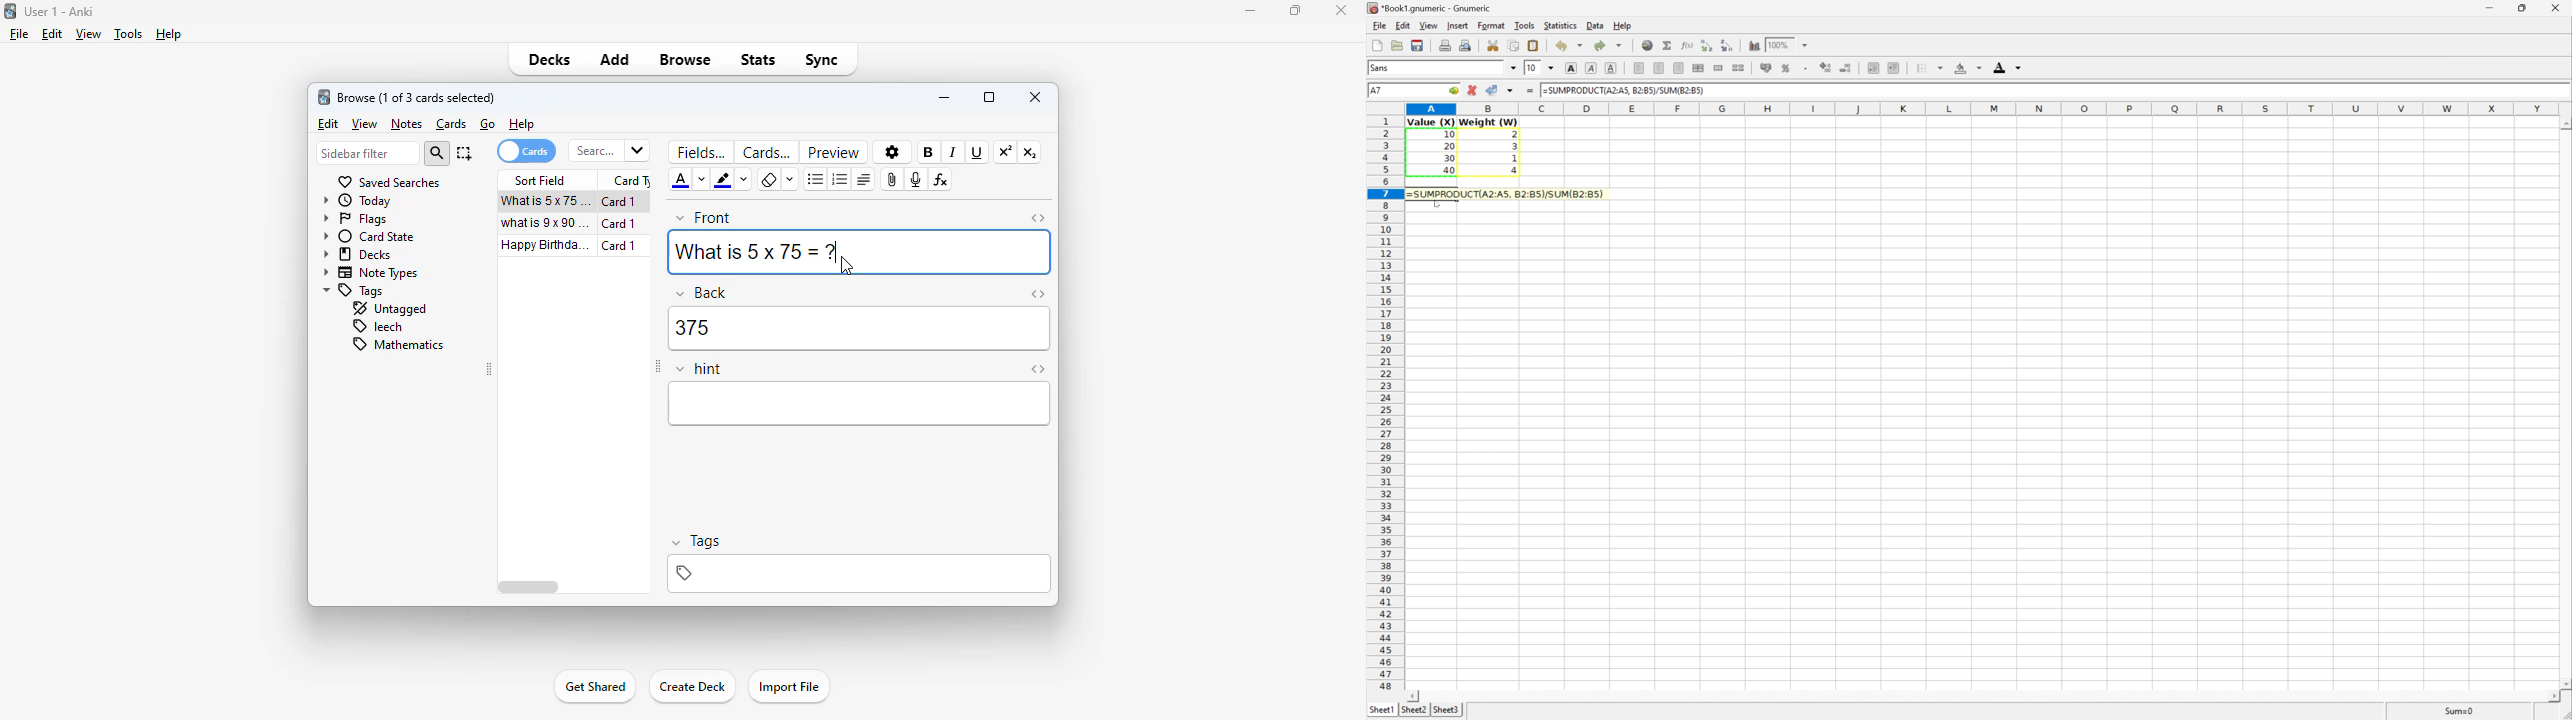 This screenshot has height=728, width=2576. I want to click on minimize, so click(1250, 11).